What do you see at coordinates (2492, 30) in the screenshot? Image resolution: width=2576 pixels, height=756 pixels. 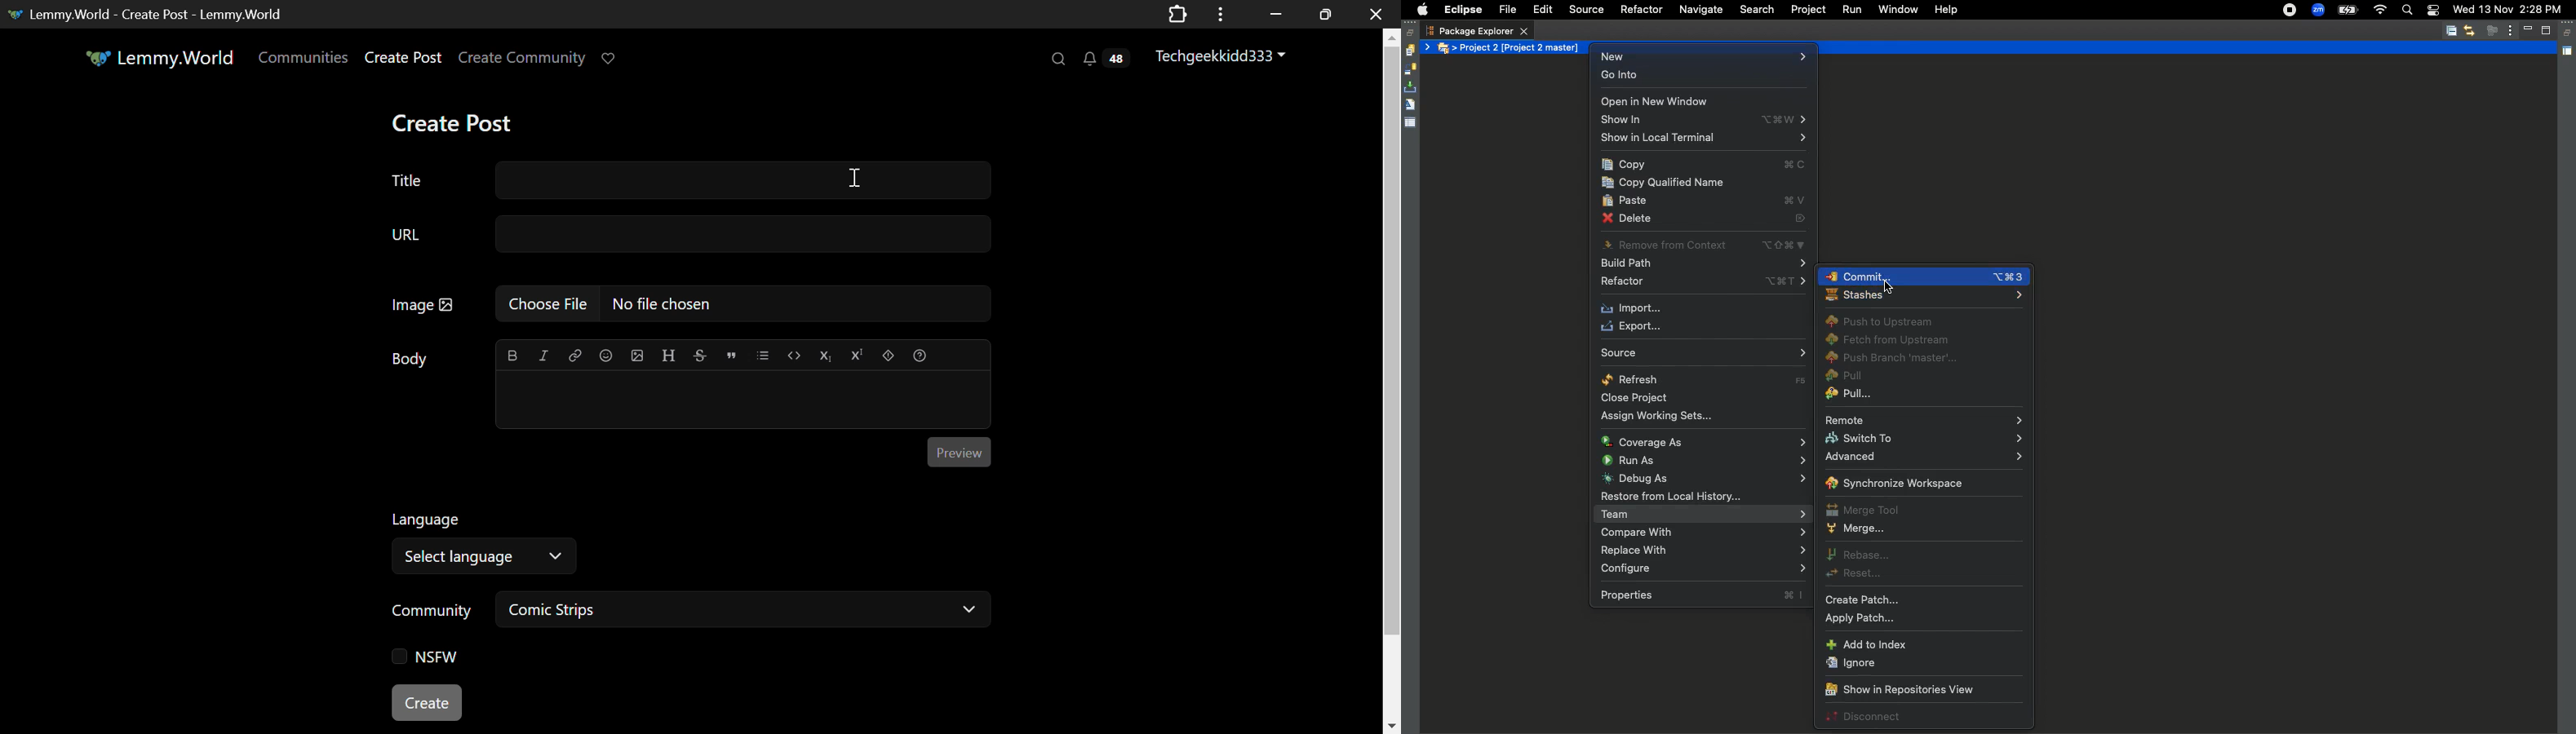 I see `Focus on active task` at bounding box center [2492, 30].